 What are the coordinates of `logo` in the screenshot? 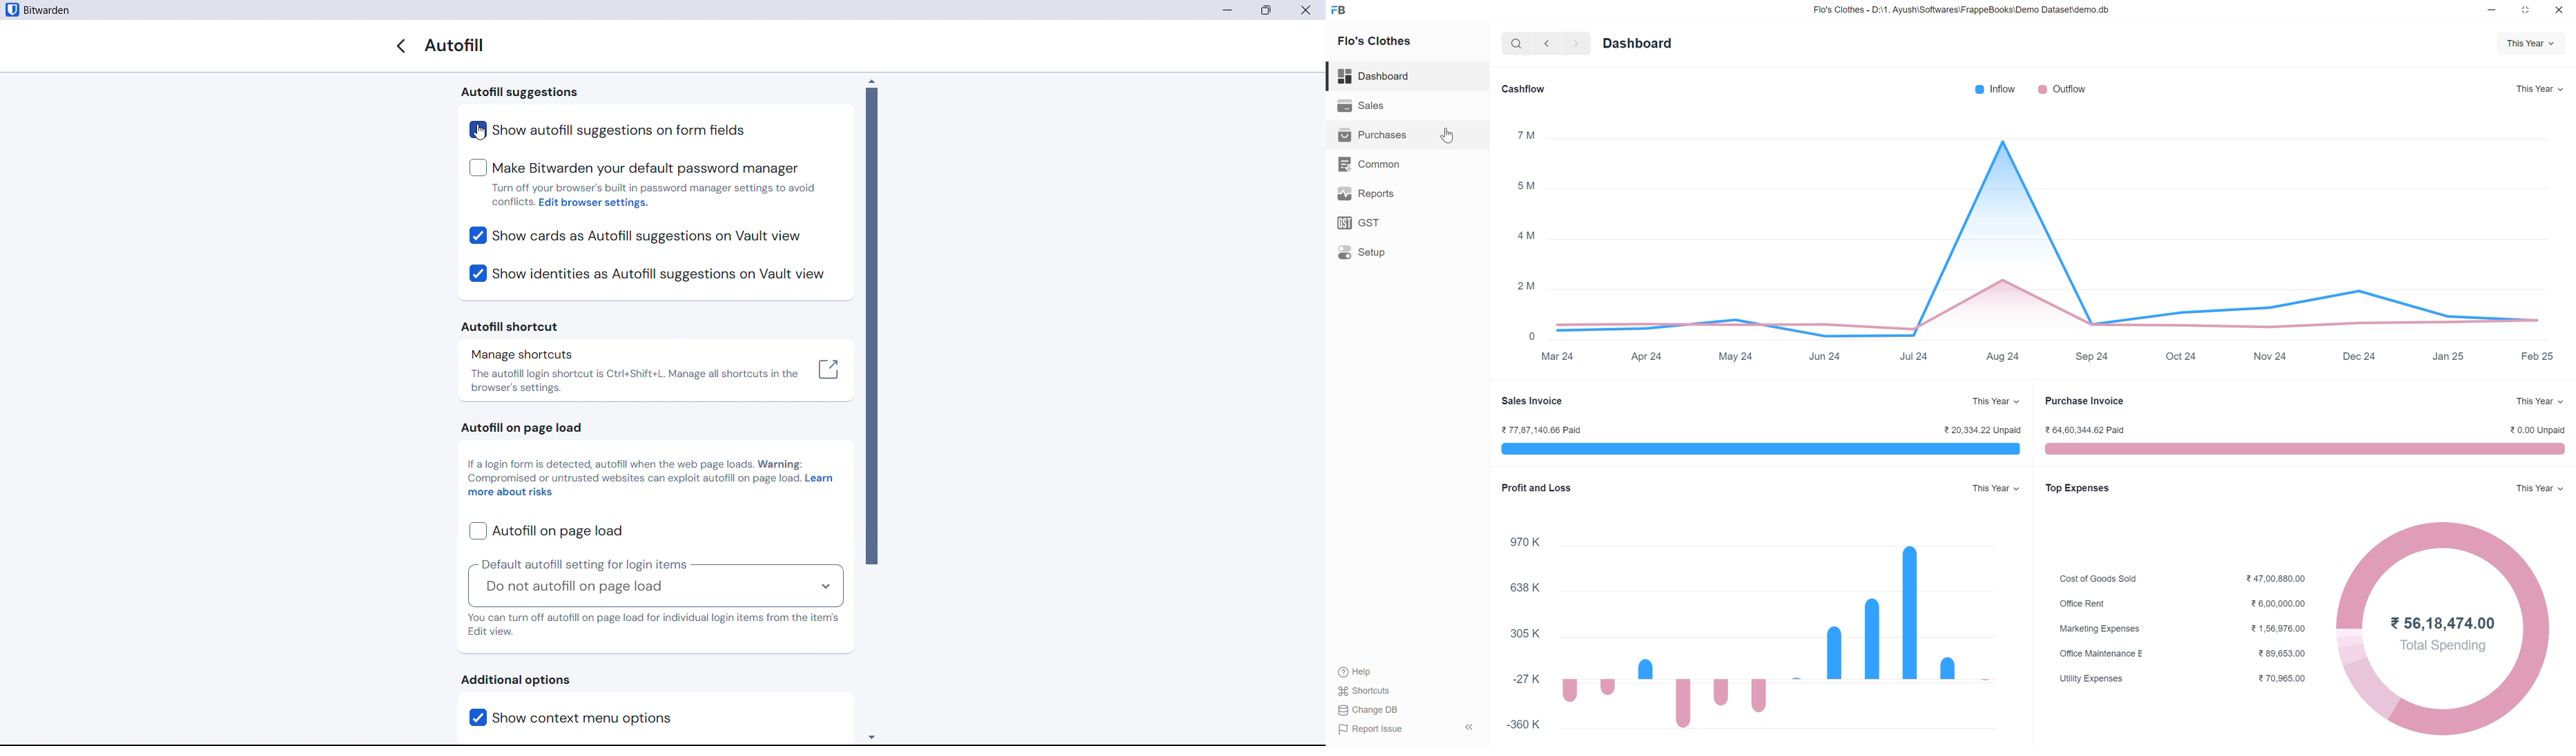 It's located at (11, 10).